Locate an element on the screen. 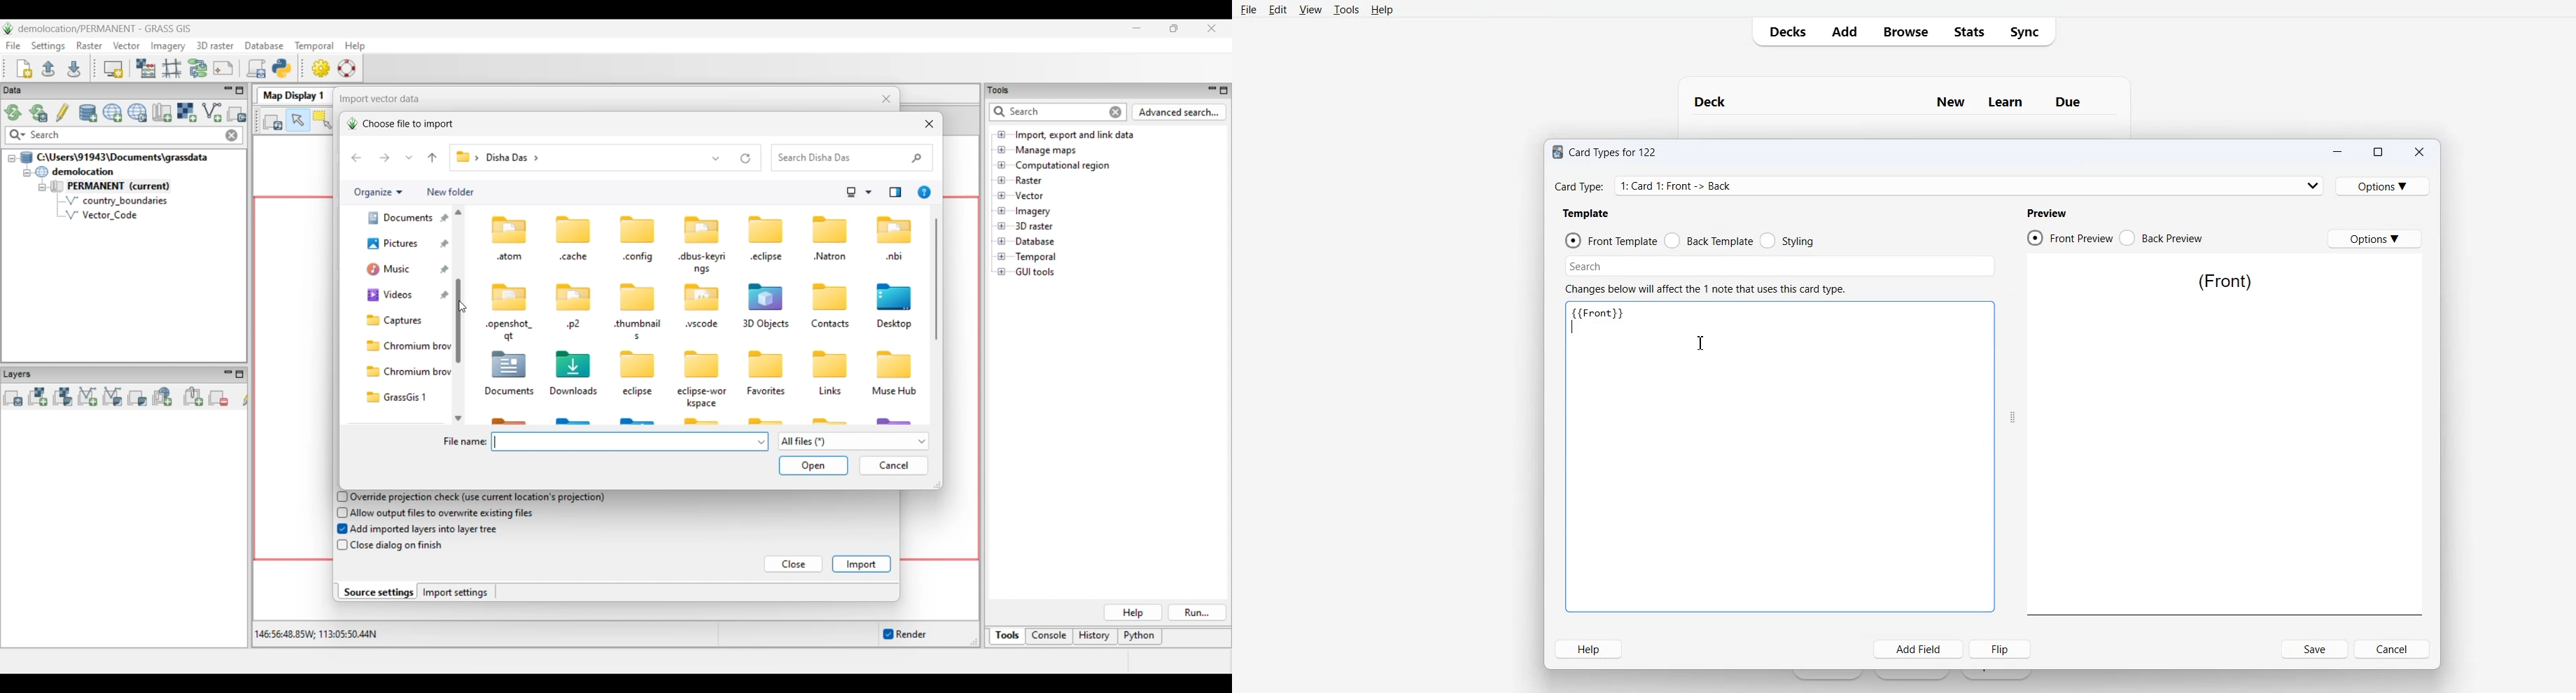 The image size is (2576, 700). Text 3 is located at coordinates (2227, 283).